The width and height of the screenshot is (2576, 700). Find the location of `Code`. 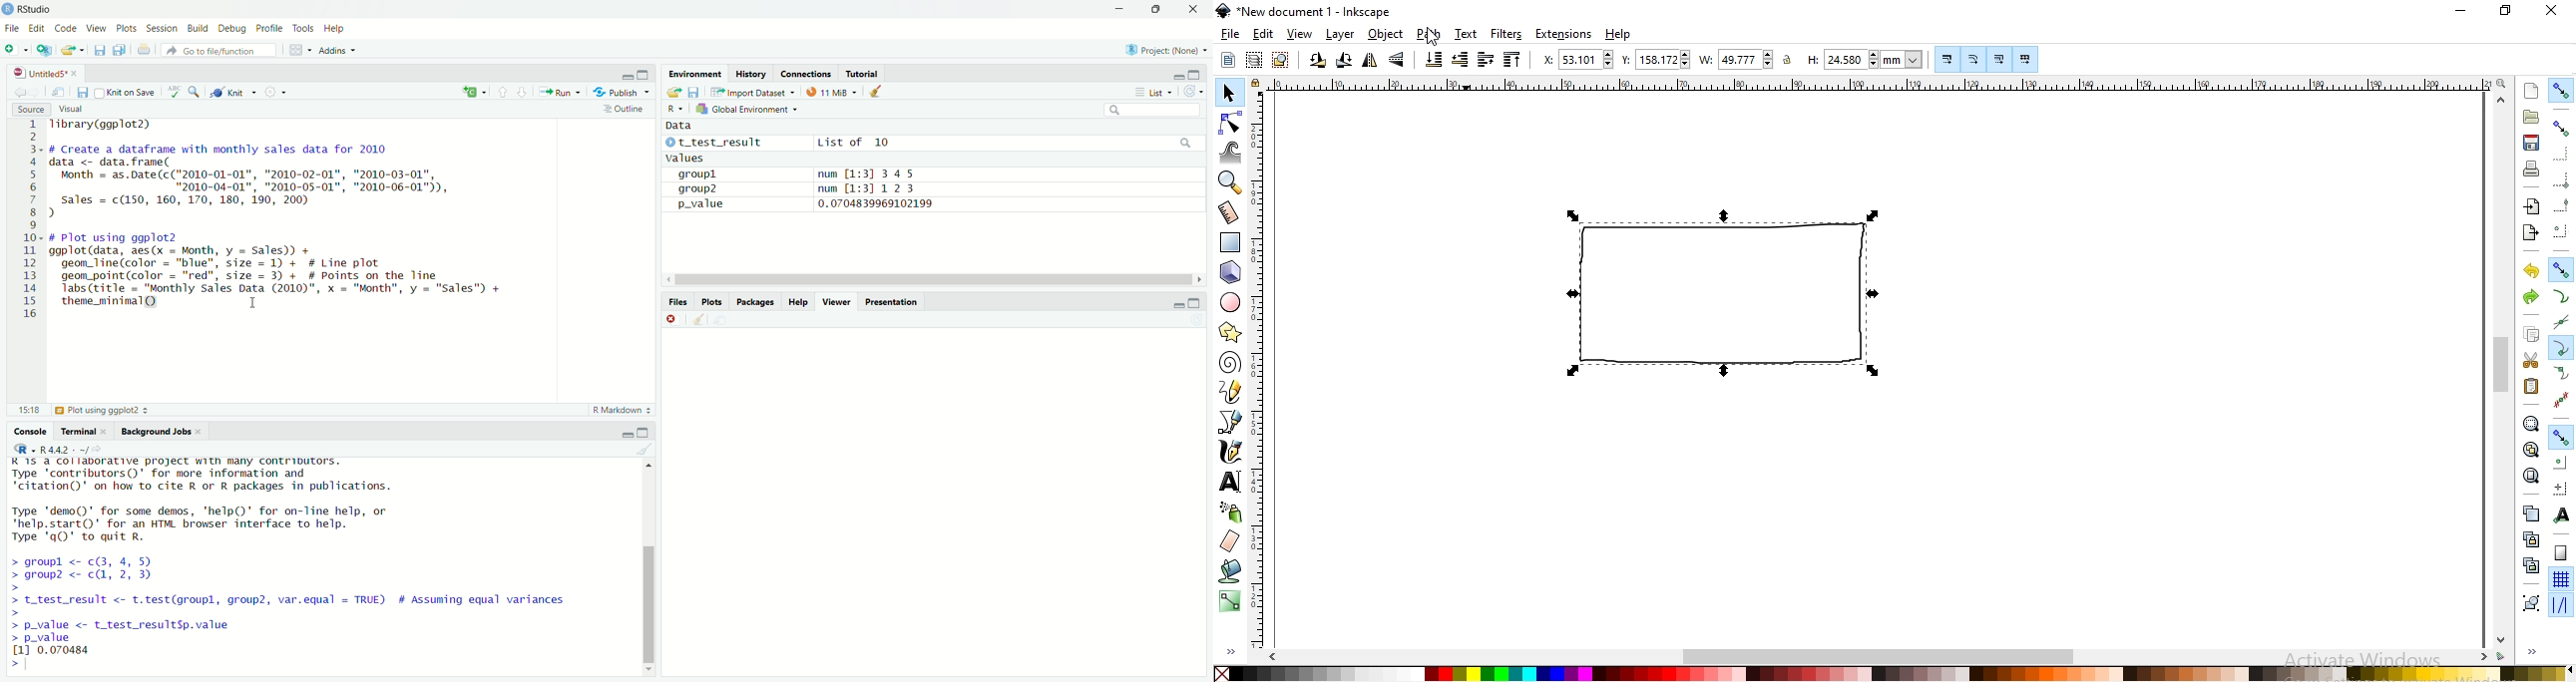

Code is located at coordinates (66, 27).